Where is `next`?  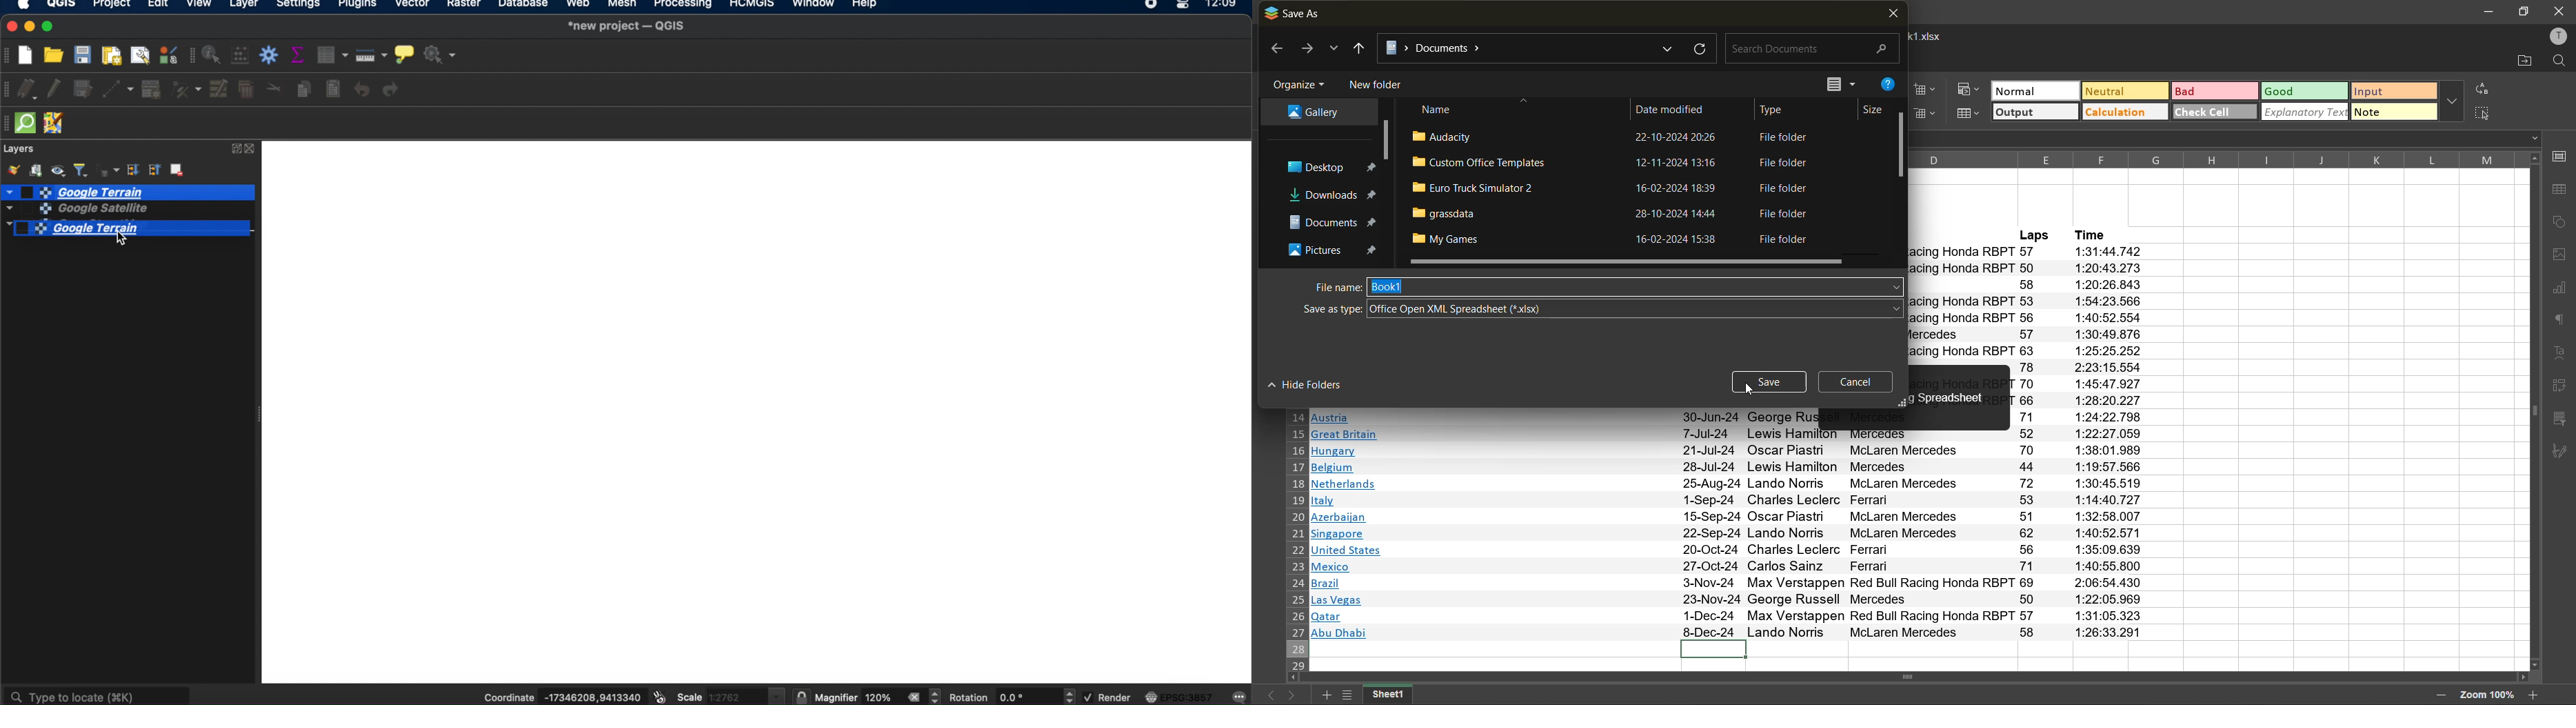
next is located at coordinates (1309, 50).